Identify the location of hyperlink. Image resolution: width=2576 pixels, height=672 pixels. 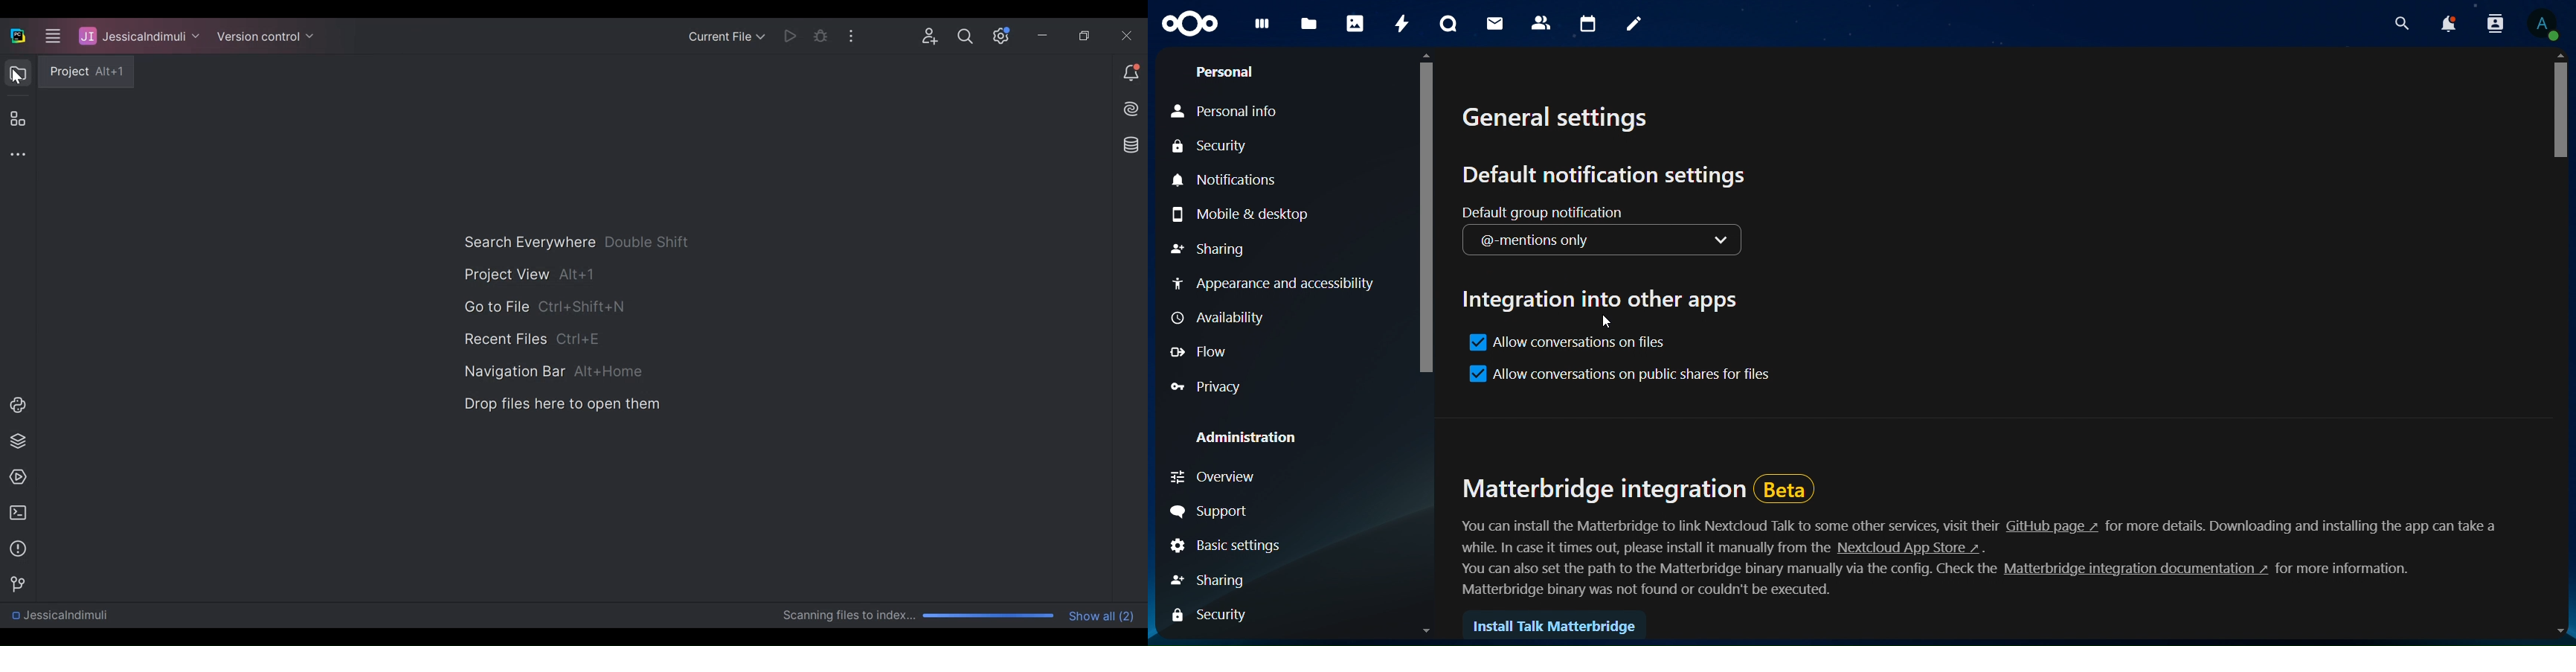
(2131, 570).